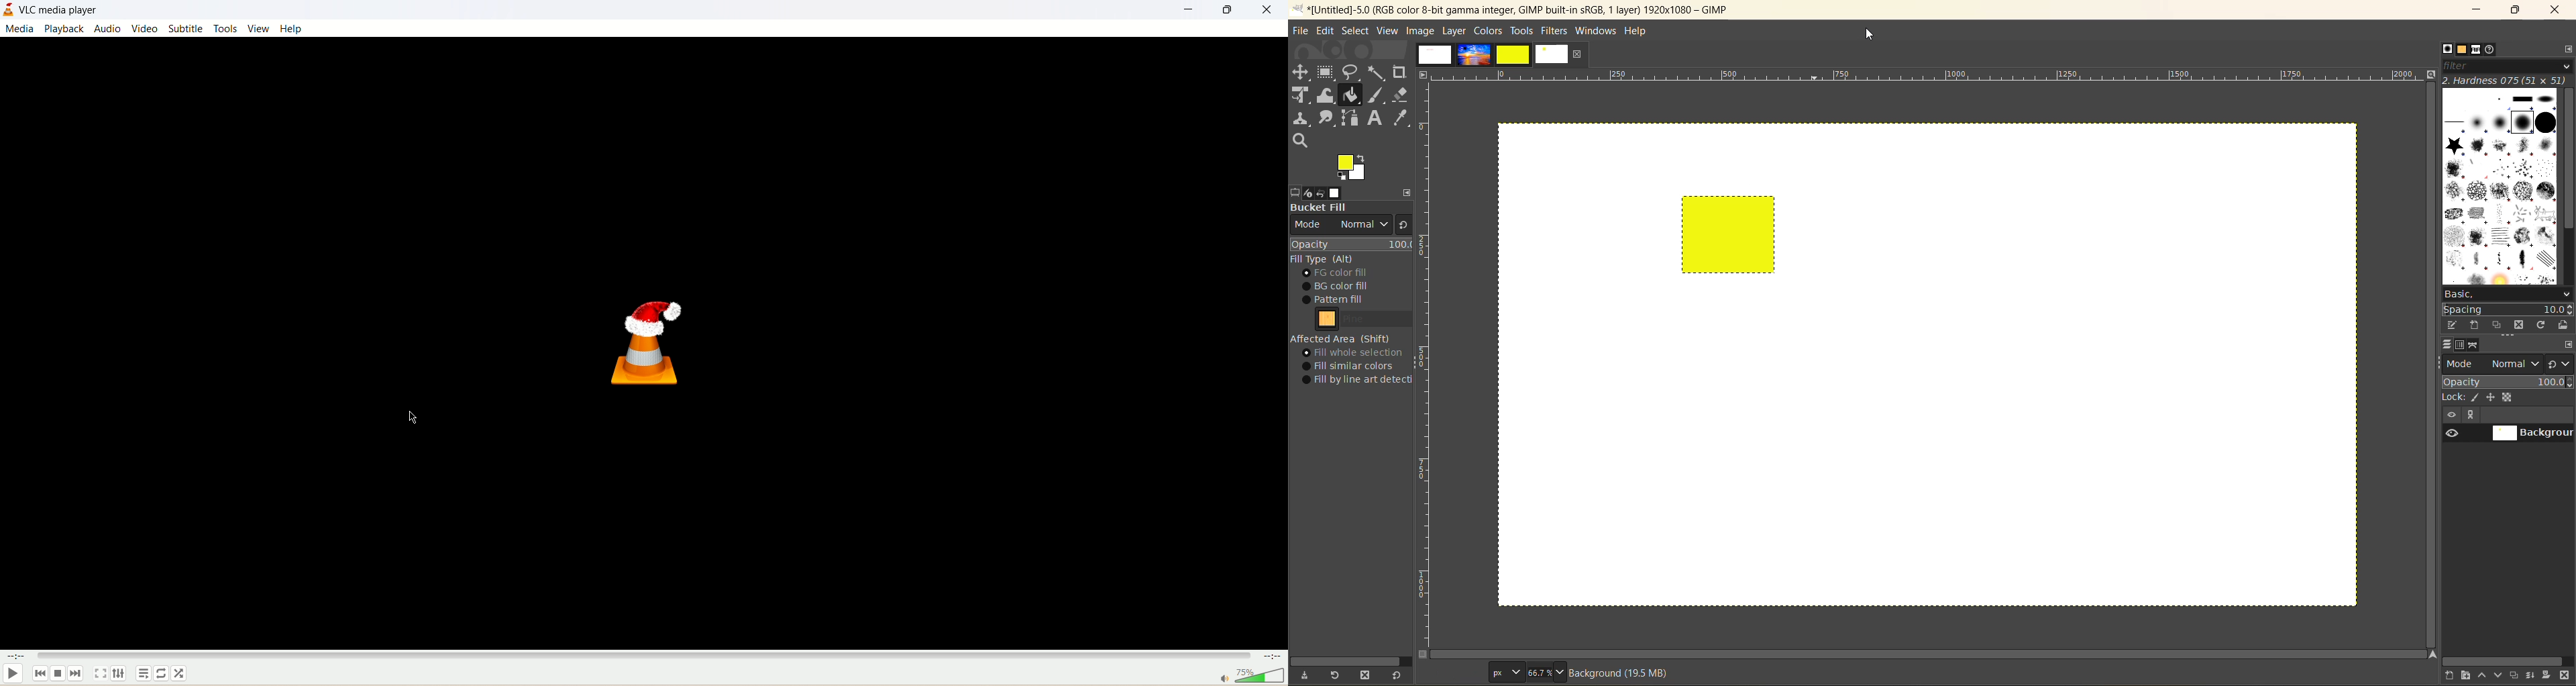  Describe the element at coordinates (2451, 435) in the screenshot. I see `preview` at that location.